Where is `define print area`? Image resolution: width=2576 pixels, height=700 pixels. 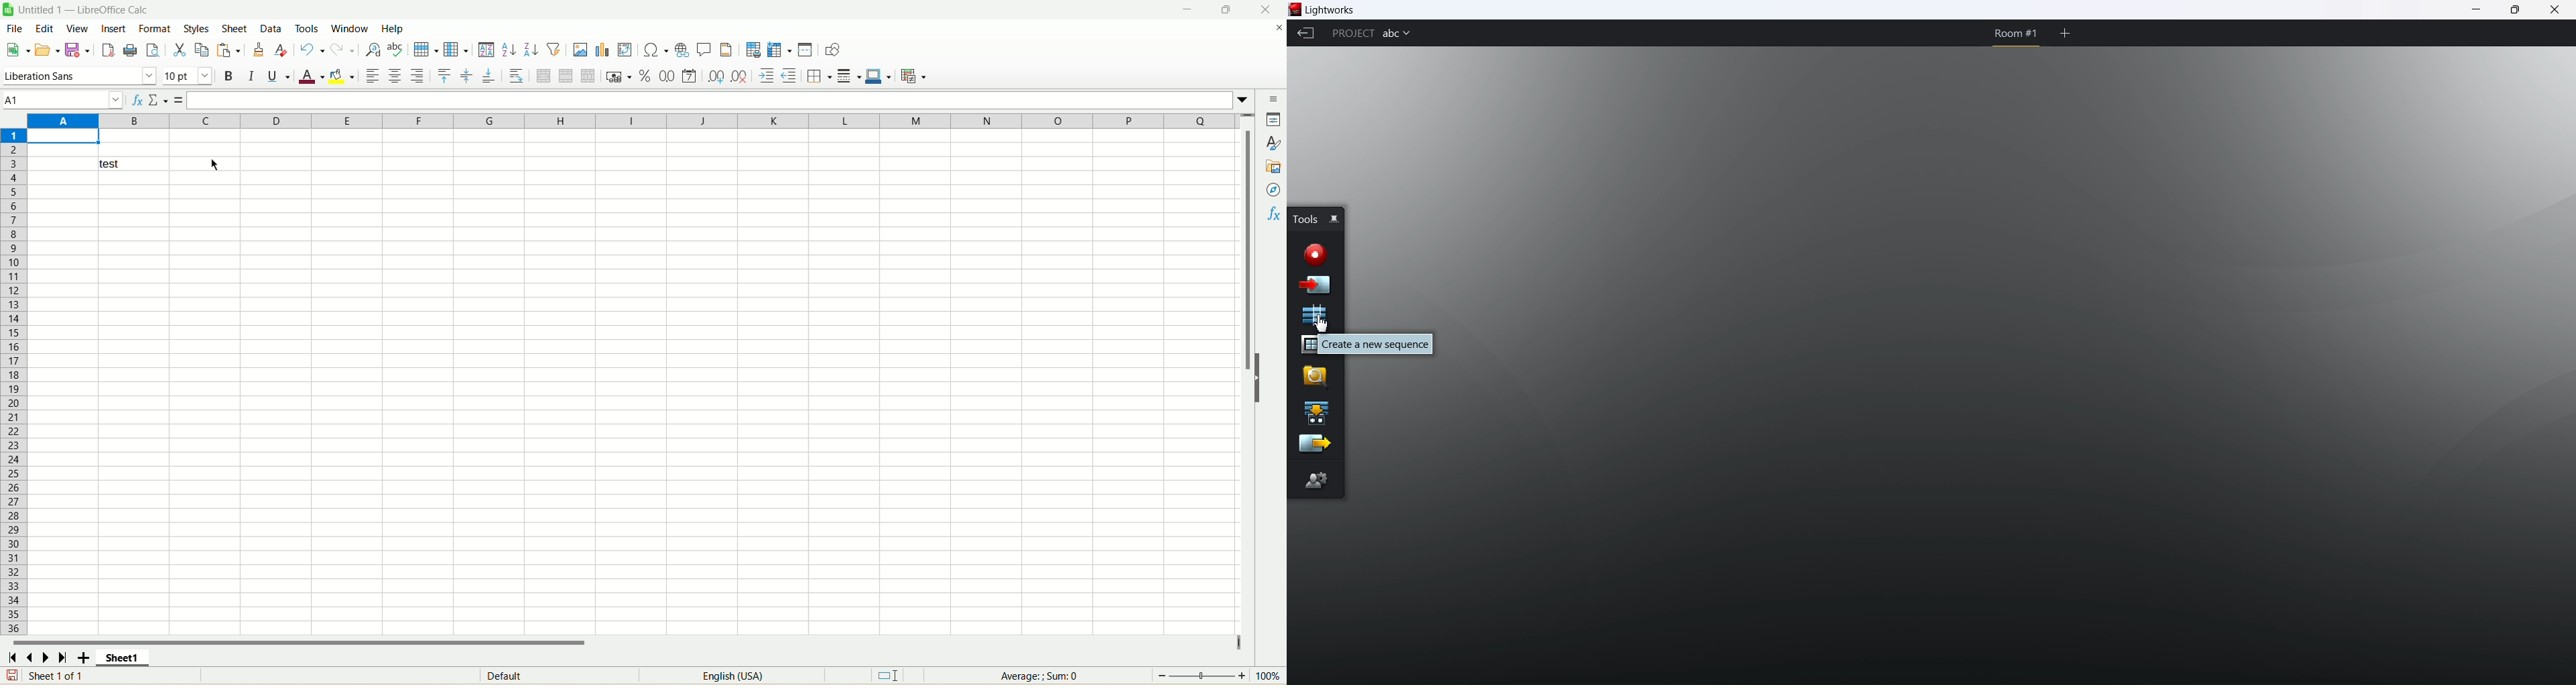
define print area is located at coordinates (753, 50).